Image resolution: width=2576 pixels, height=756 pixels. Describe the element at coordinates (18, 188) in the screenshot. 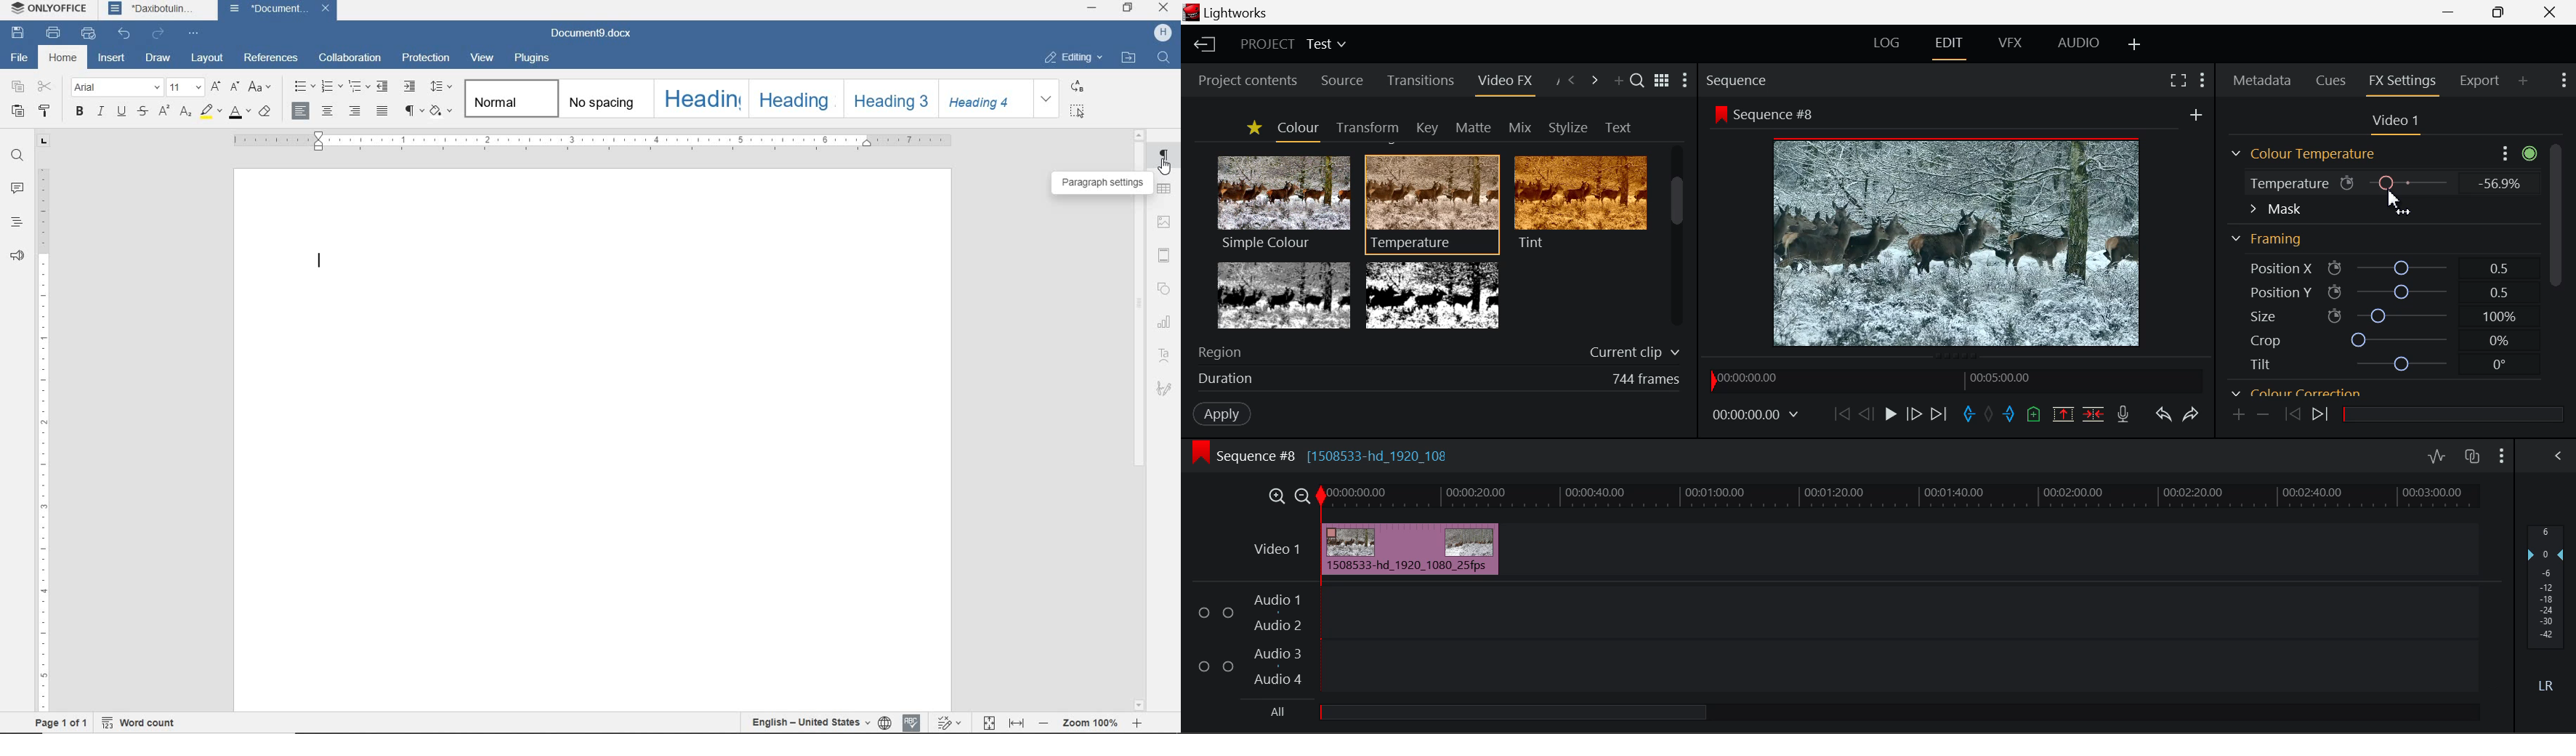

I see `comments` at that location.